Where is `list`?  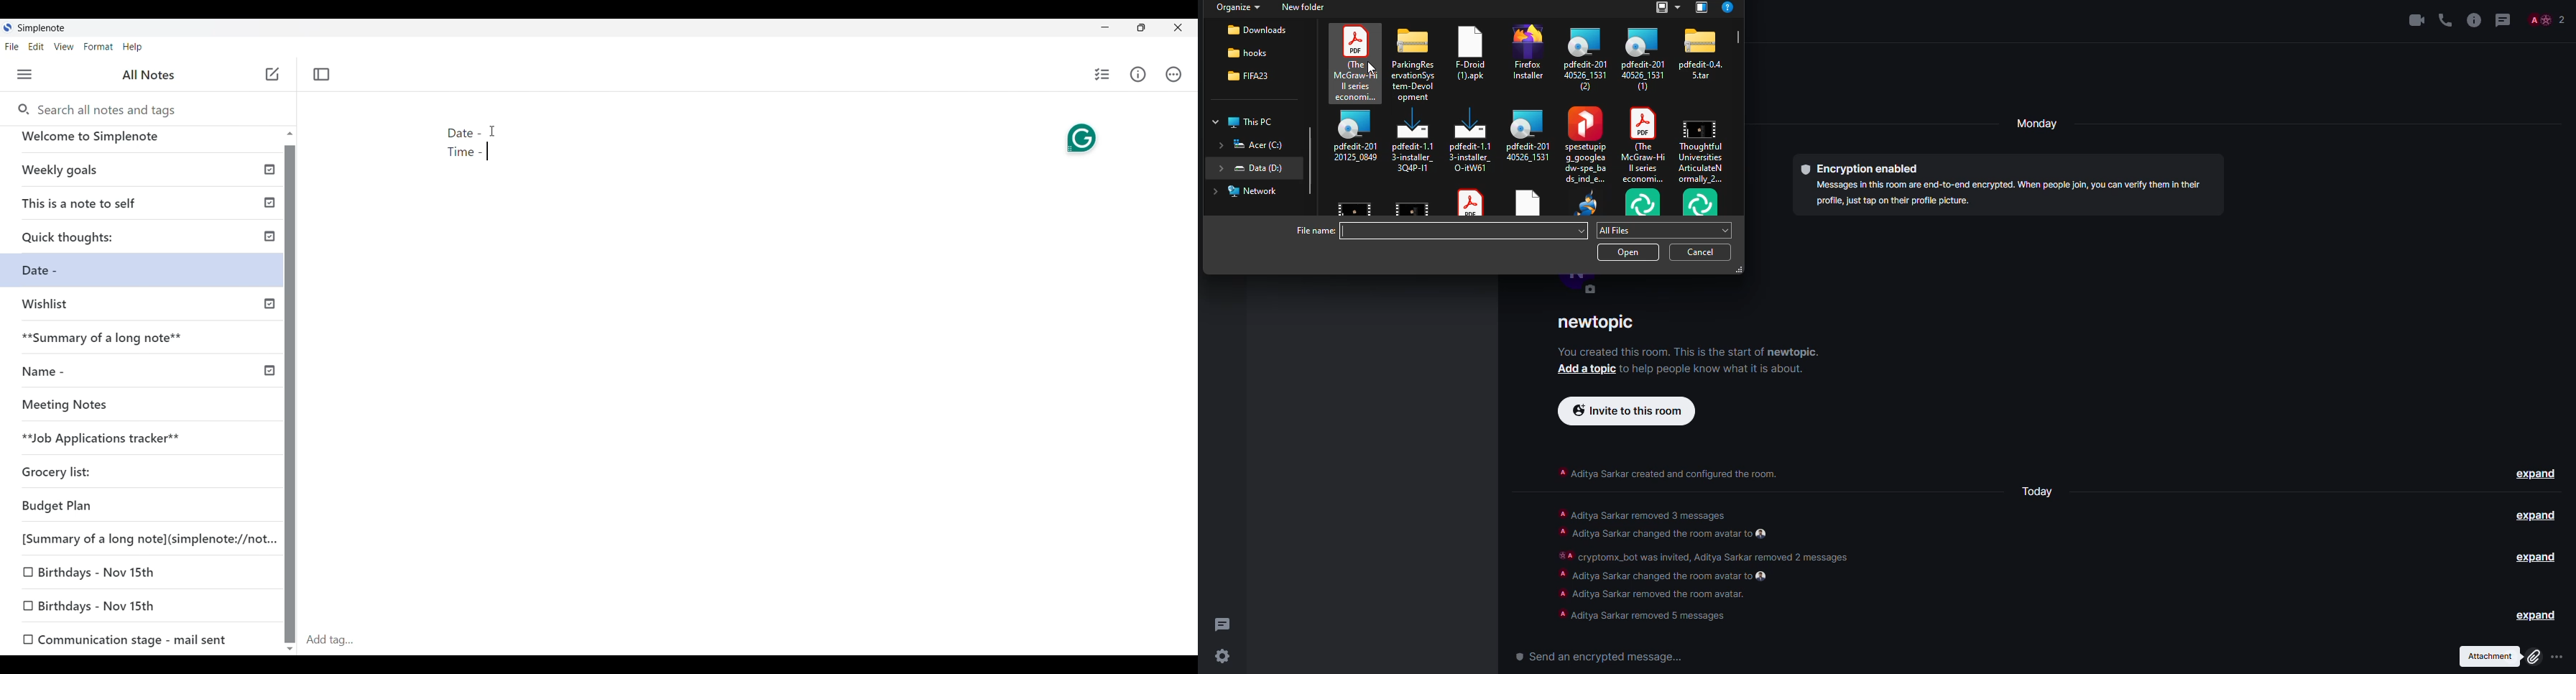 list is located at coordinates (1668, 9).